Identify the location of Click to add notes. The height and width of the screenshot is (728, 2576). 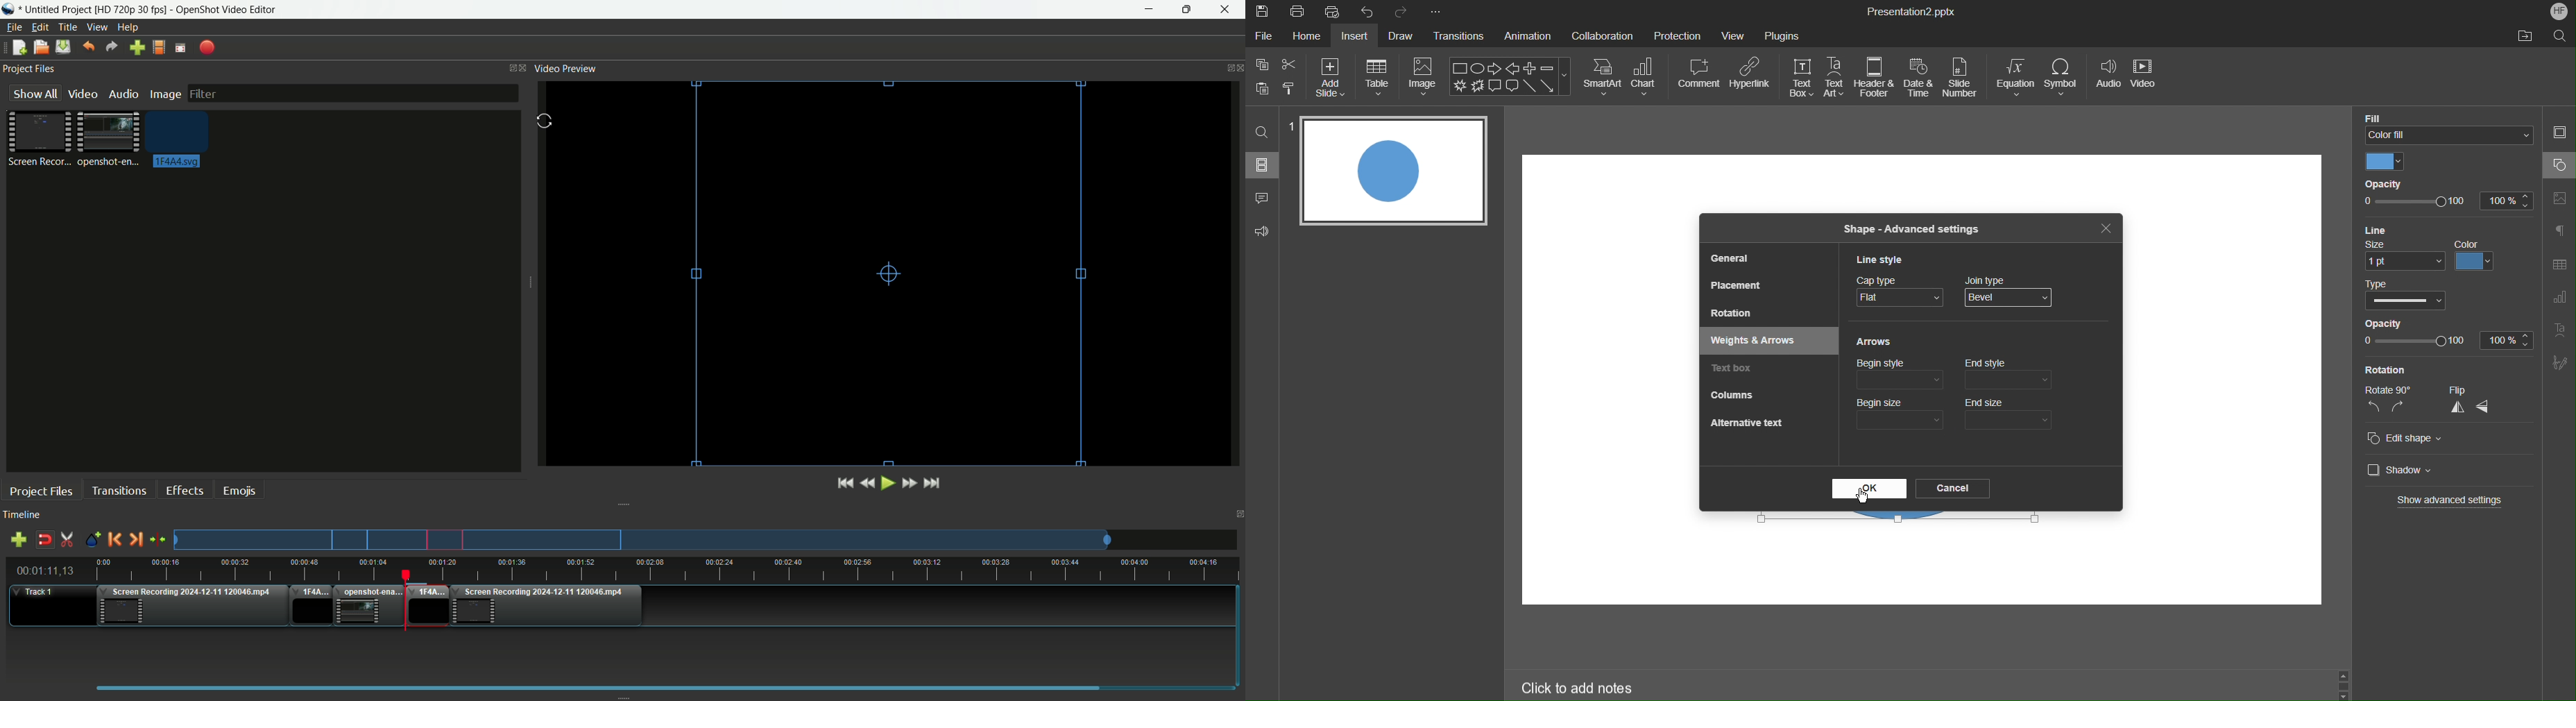
(1578, 687).